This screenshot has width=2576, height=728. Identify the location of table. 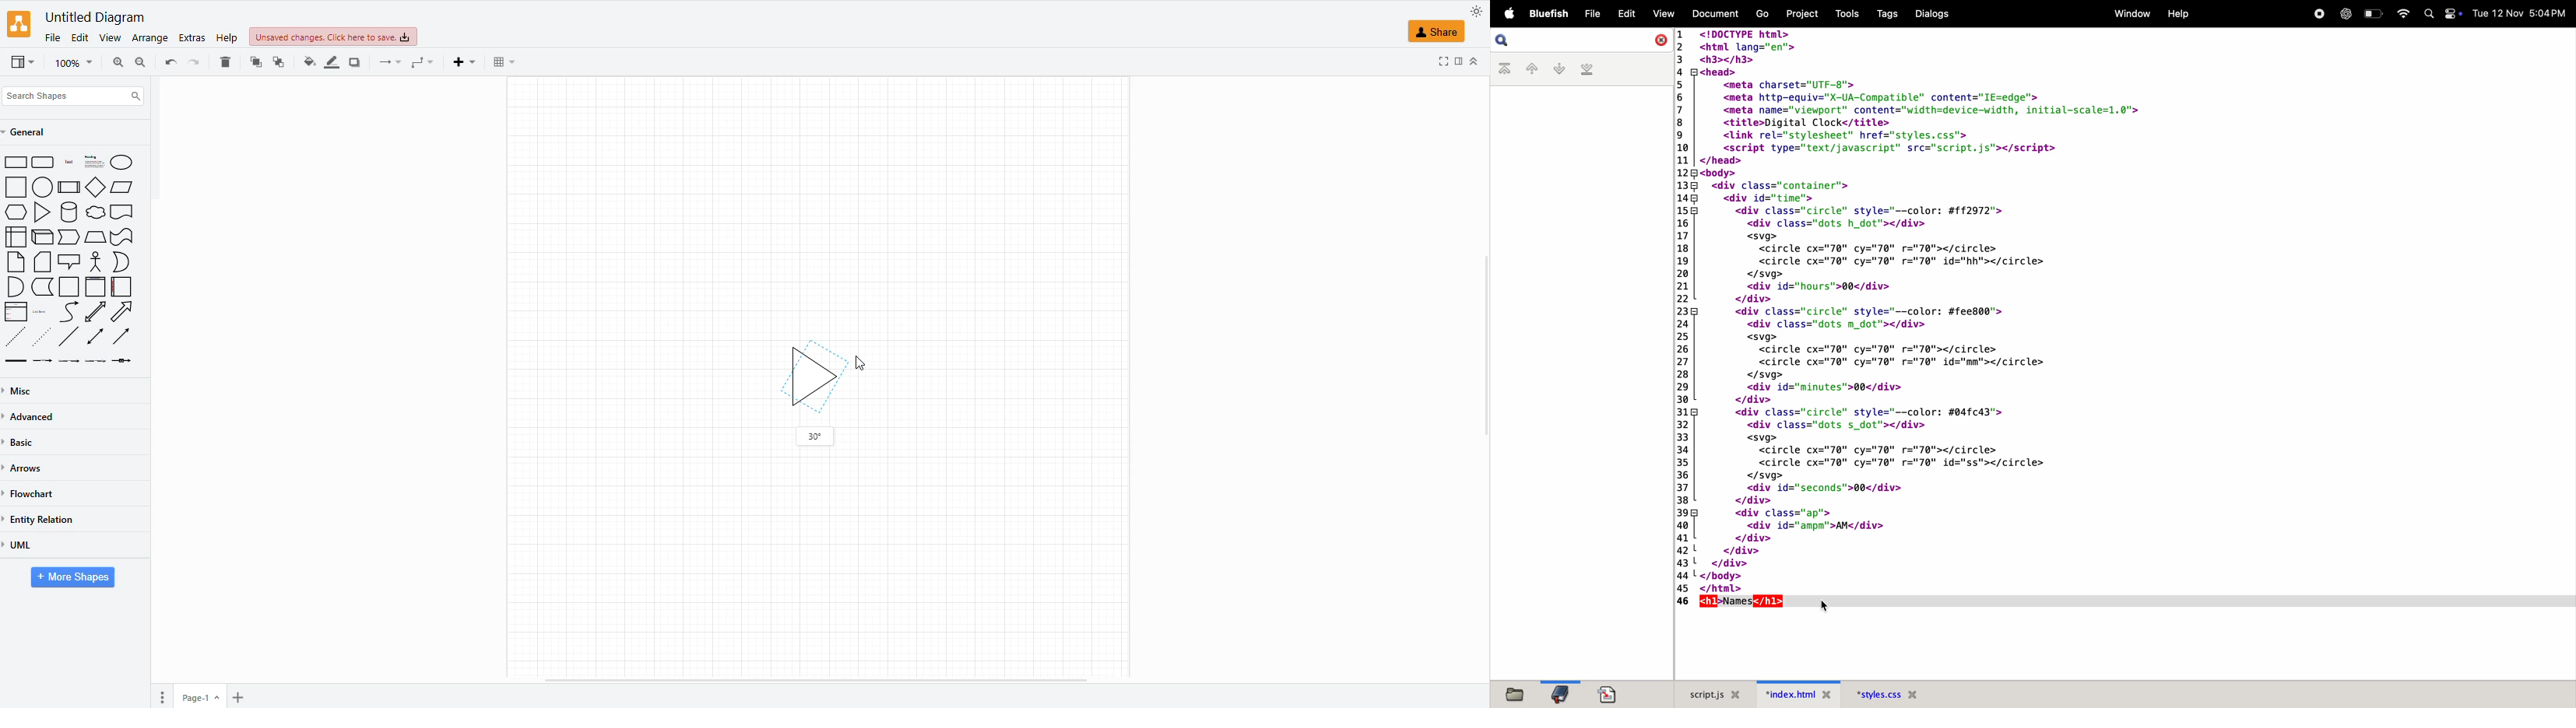
(502, 62).